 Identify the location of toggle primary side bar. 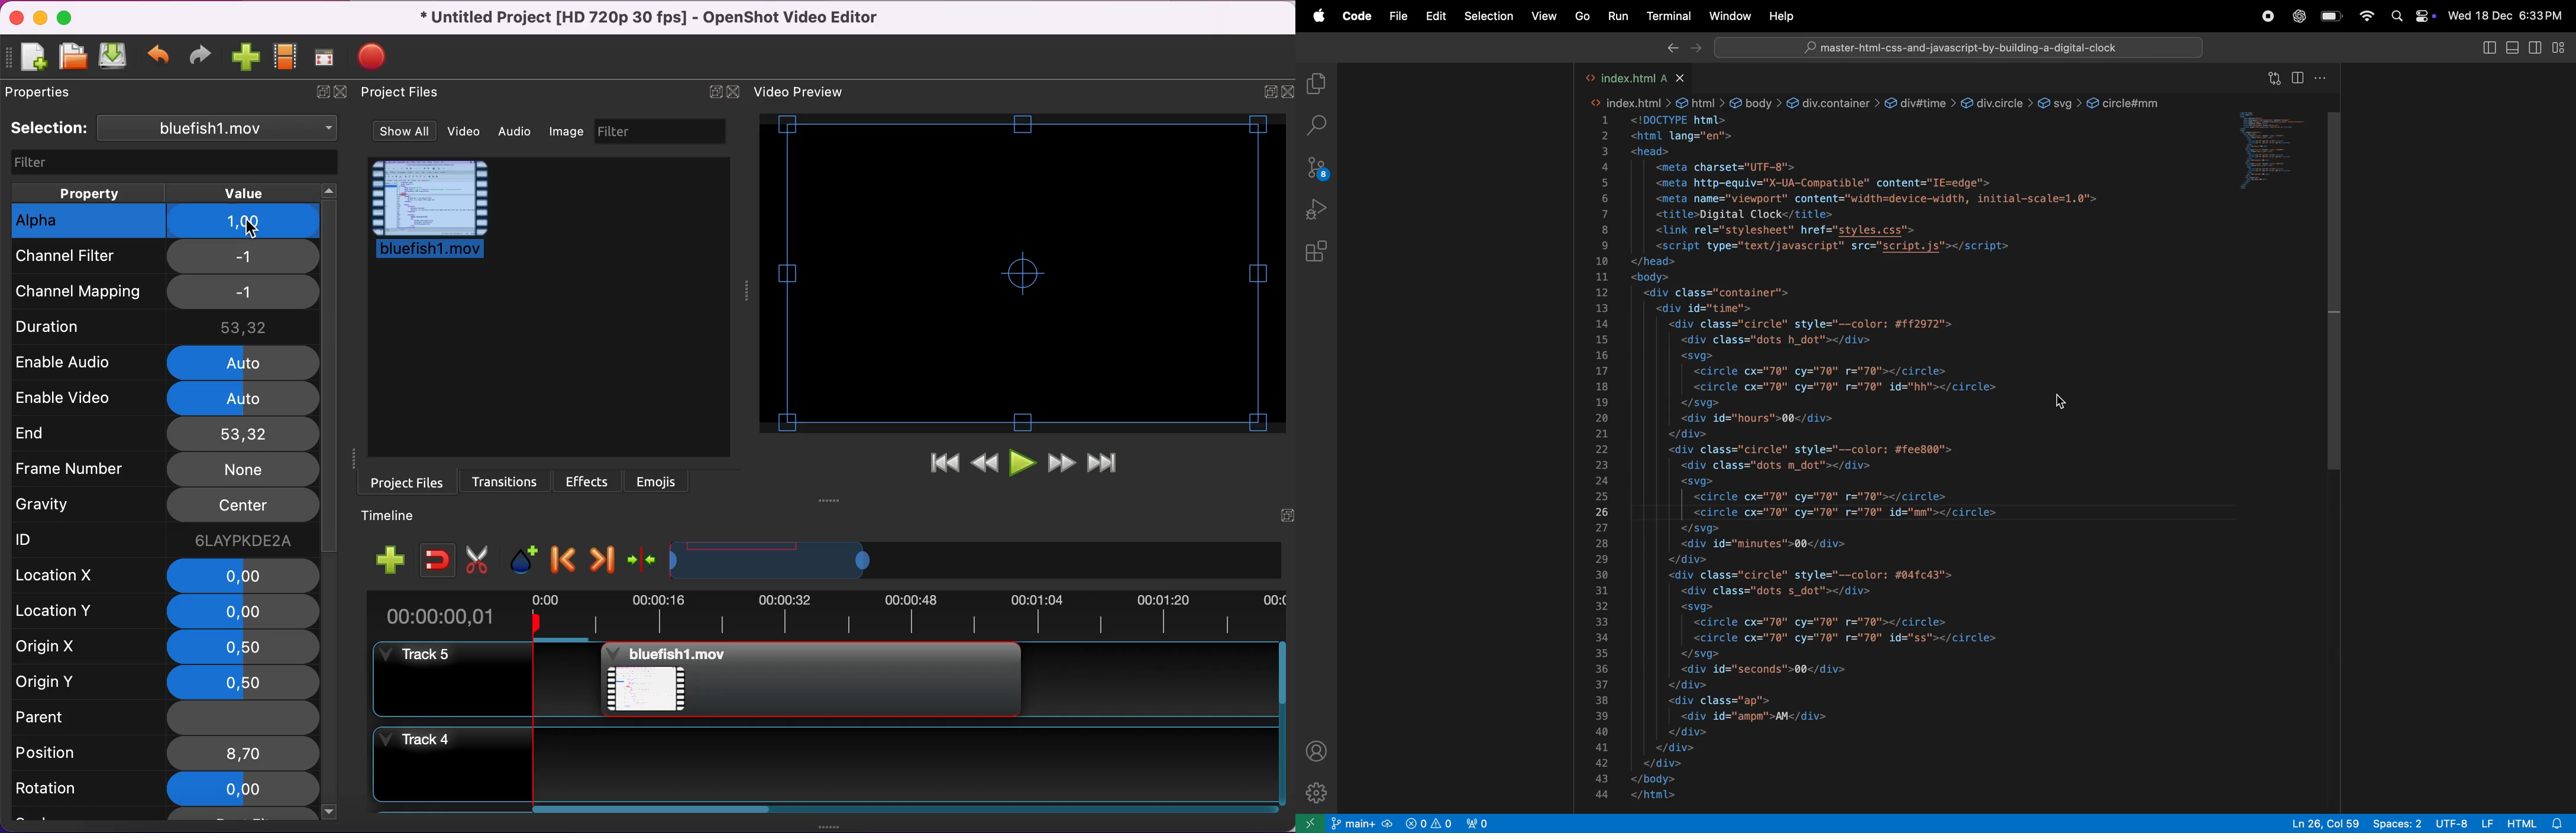
(2488, 47).